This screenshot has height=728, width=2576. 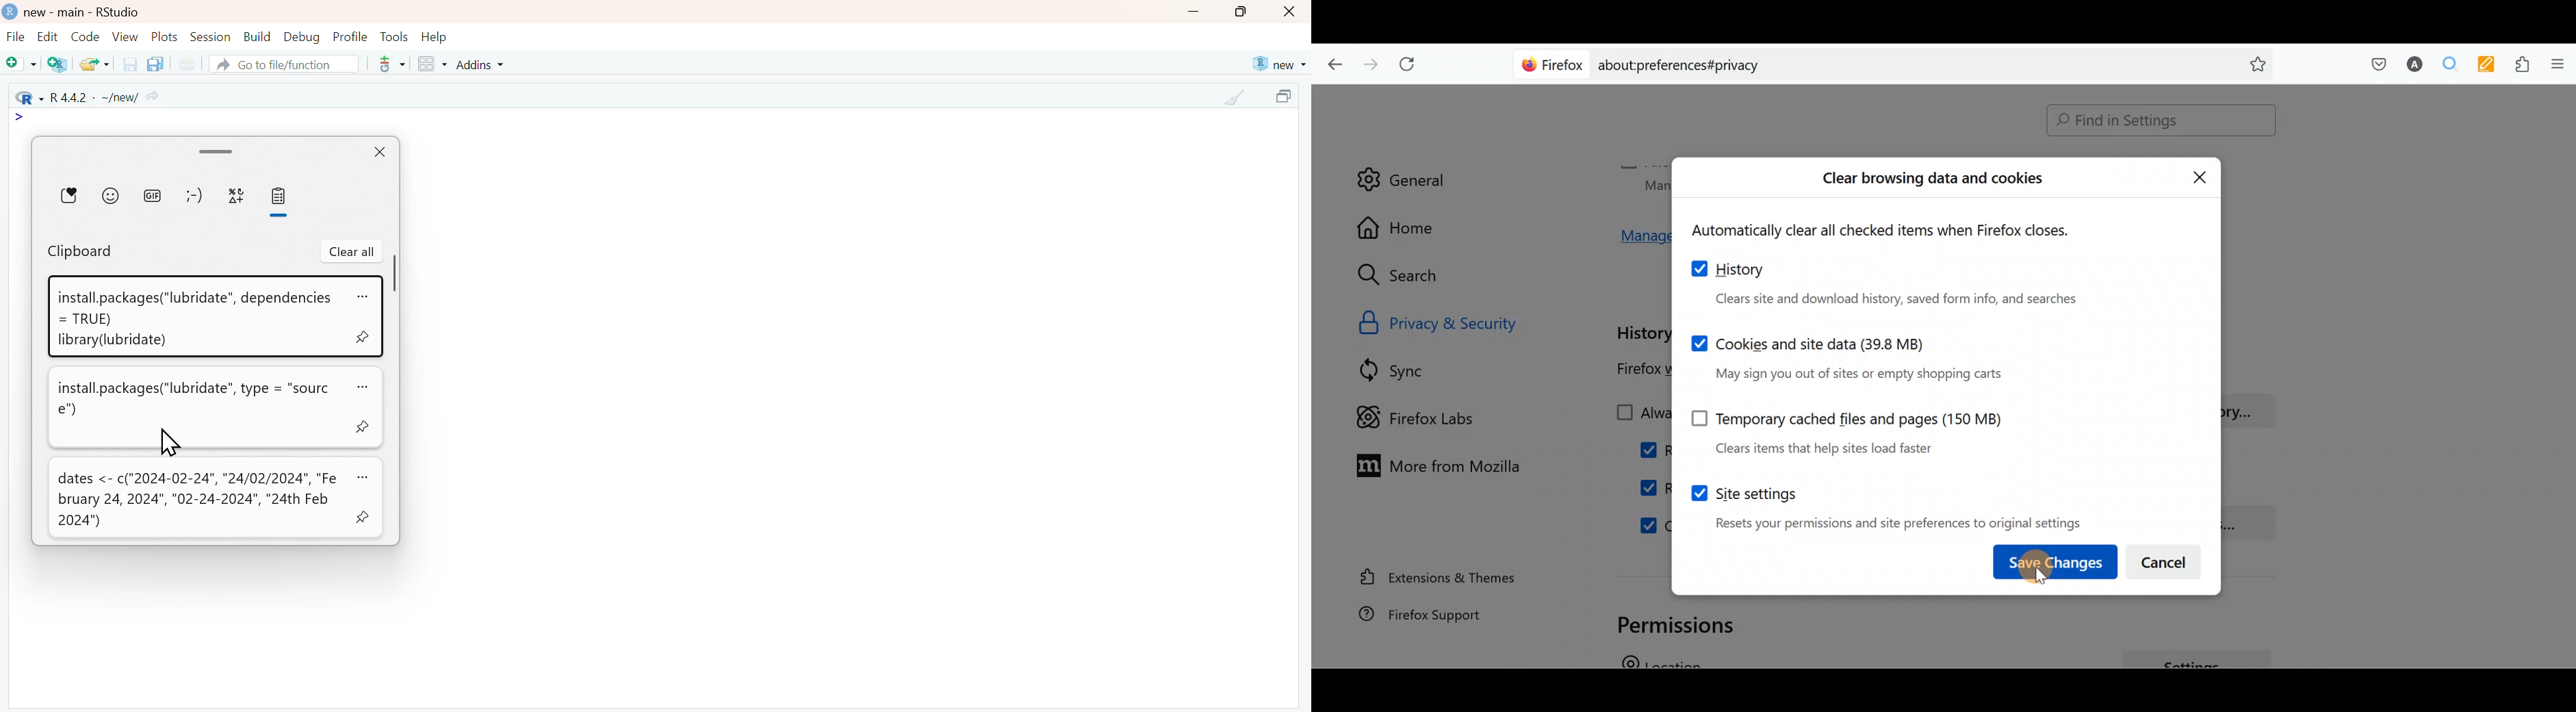 I want to click on Open application menu, so click(x=2557, y=65).